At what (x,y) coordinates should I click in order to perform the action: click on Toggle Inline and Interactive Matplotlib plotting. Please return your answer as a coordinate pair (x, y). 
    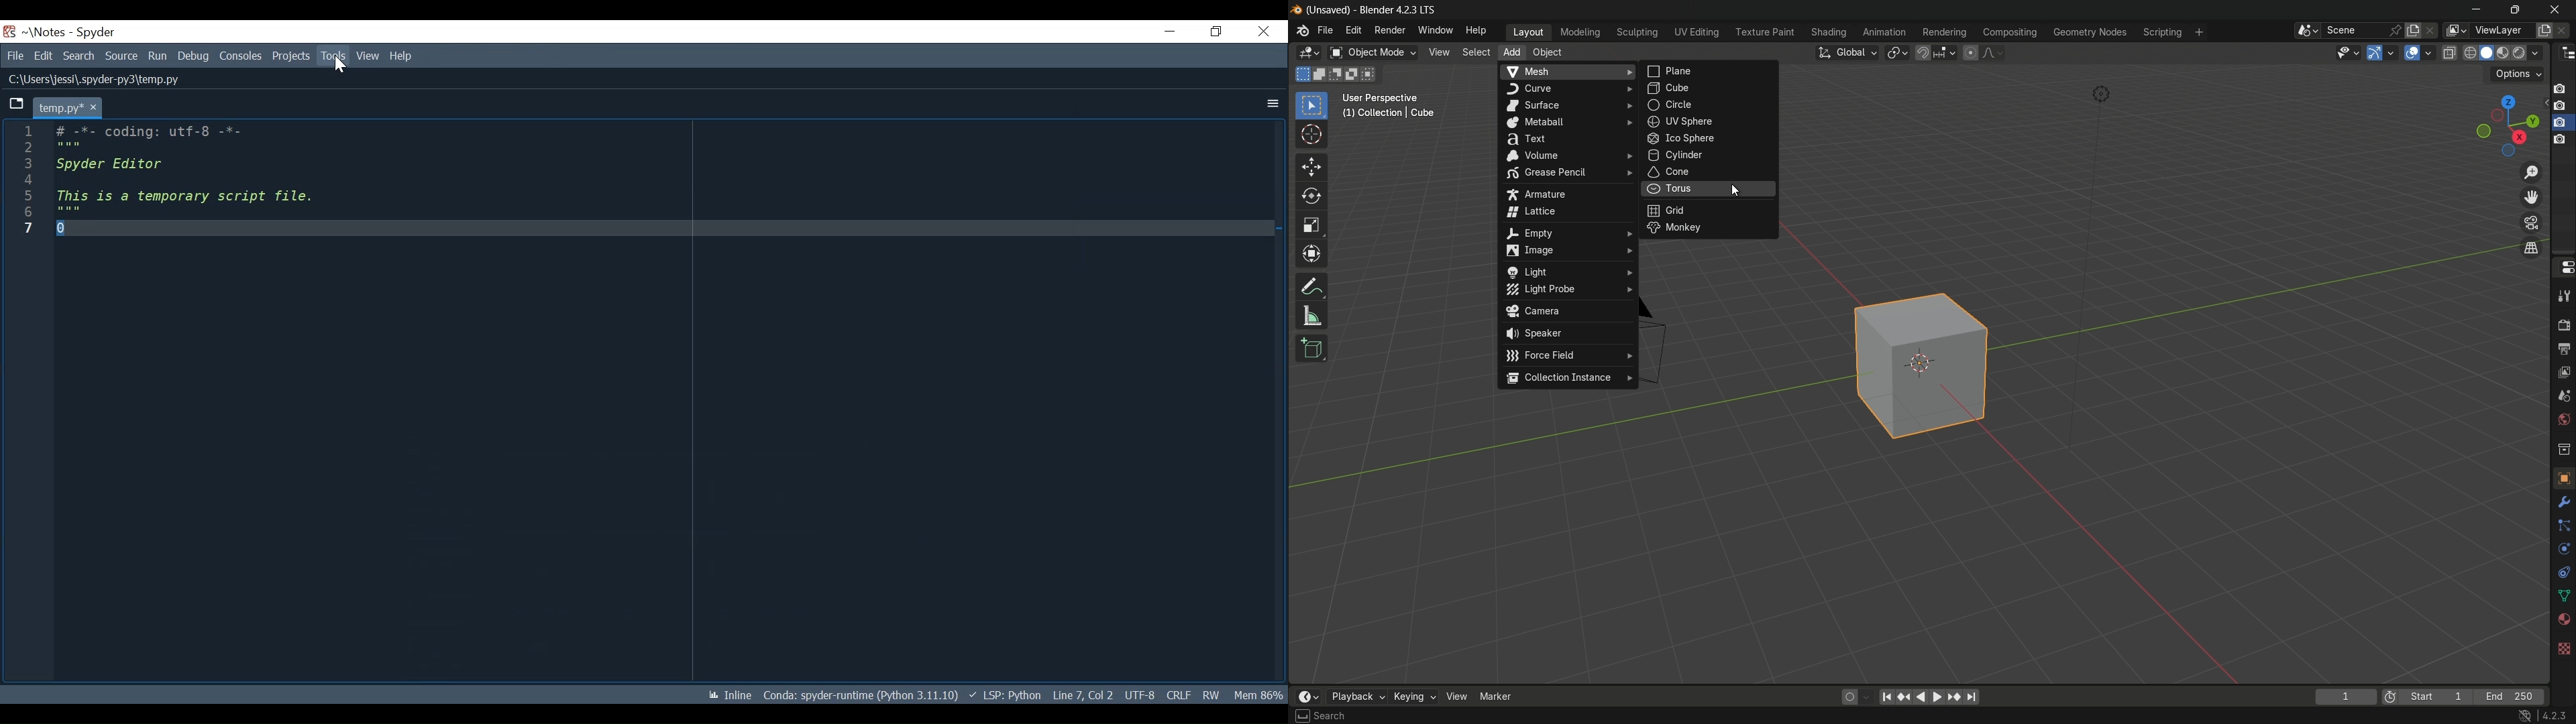
    Looking at the image, I should click on (726, 694).